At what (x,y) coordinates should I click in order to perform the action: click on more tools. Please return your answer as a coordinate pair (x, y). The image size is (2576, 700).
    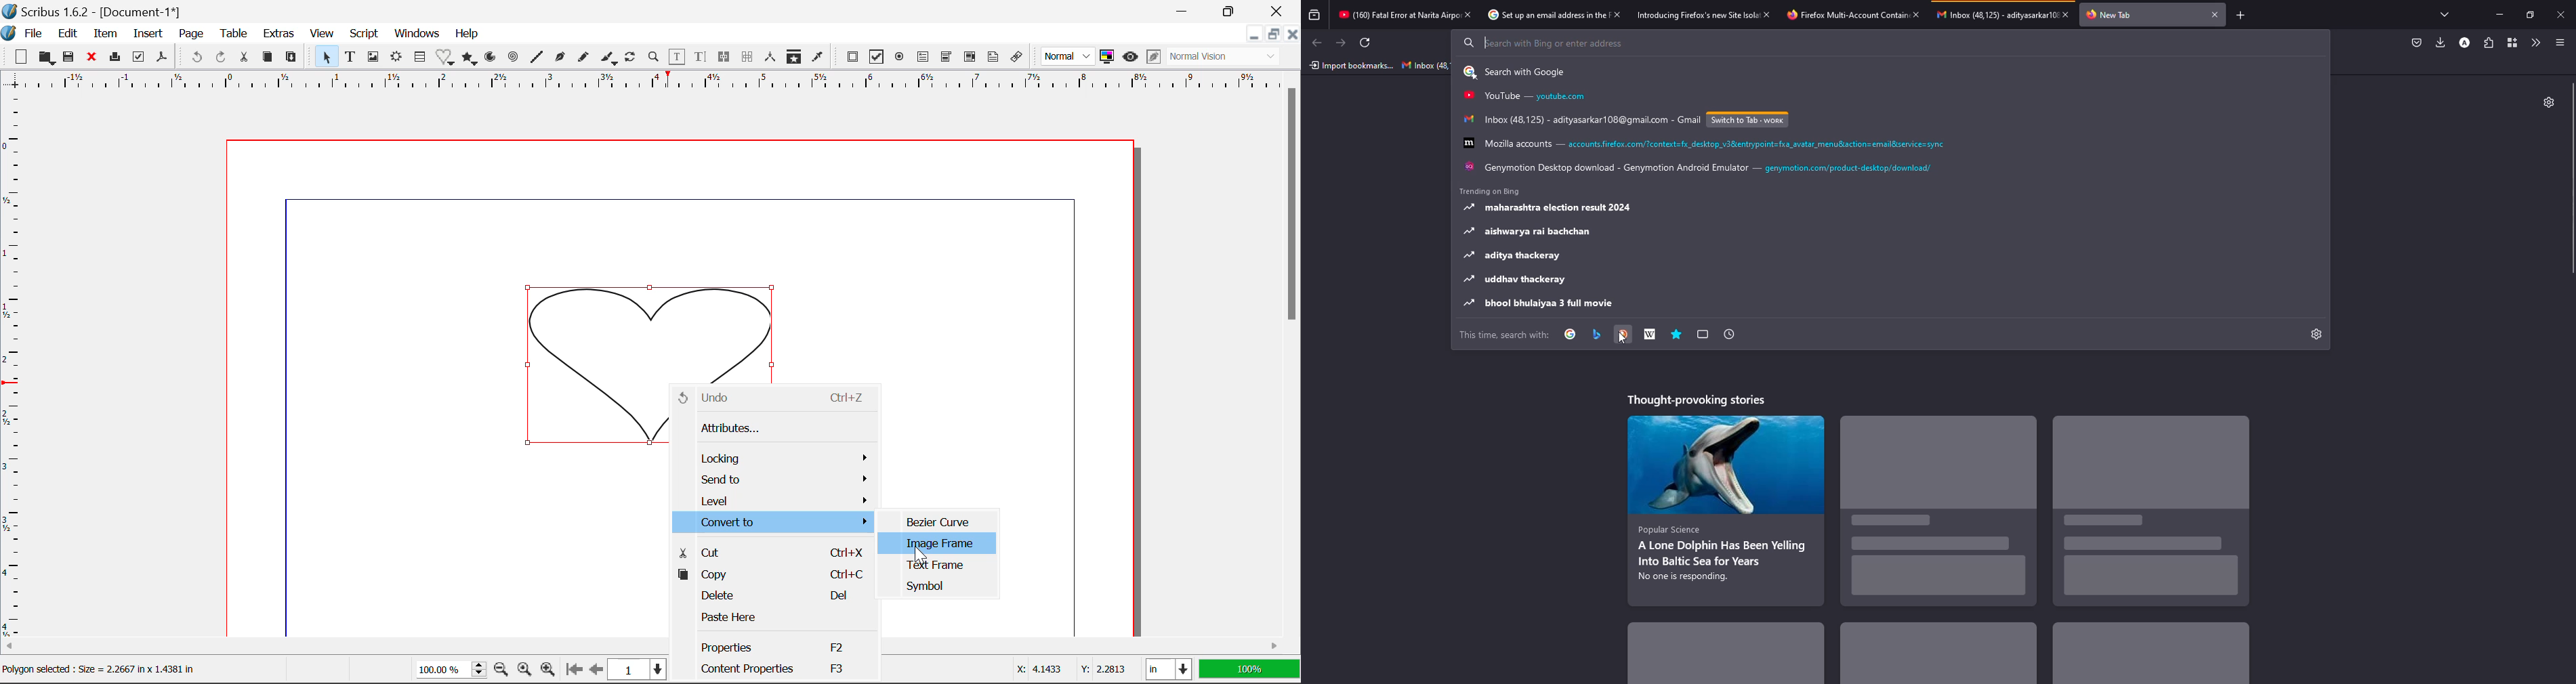
    Looking at the image, I should click on (2535, 43).